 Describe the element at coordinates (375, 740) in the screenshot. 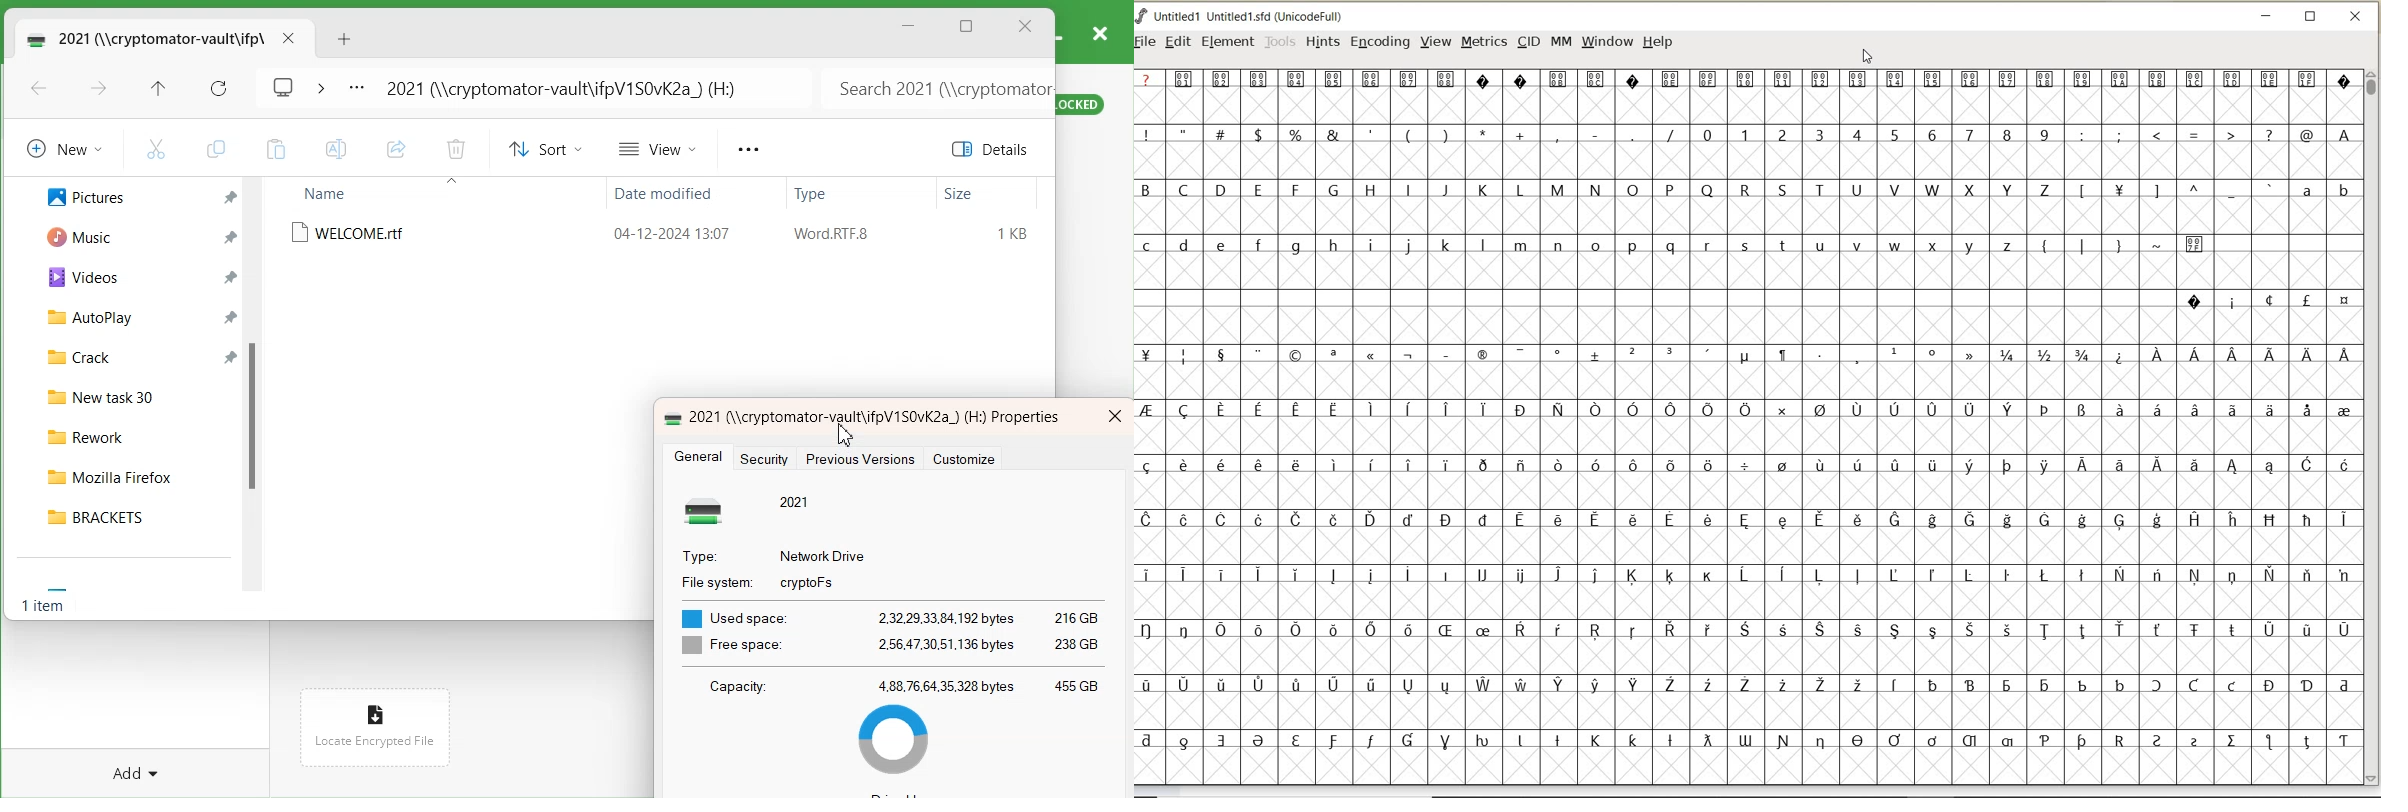

I see `Locate encrypted file` at that location.